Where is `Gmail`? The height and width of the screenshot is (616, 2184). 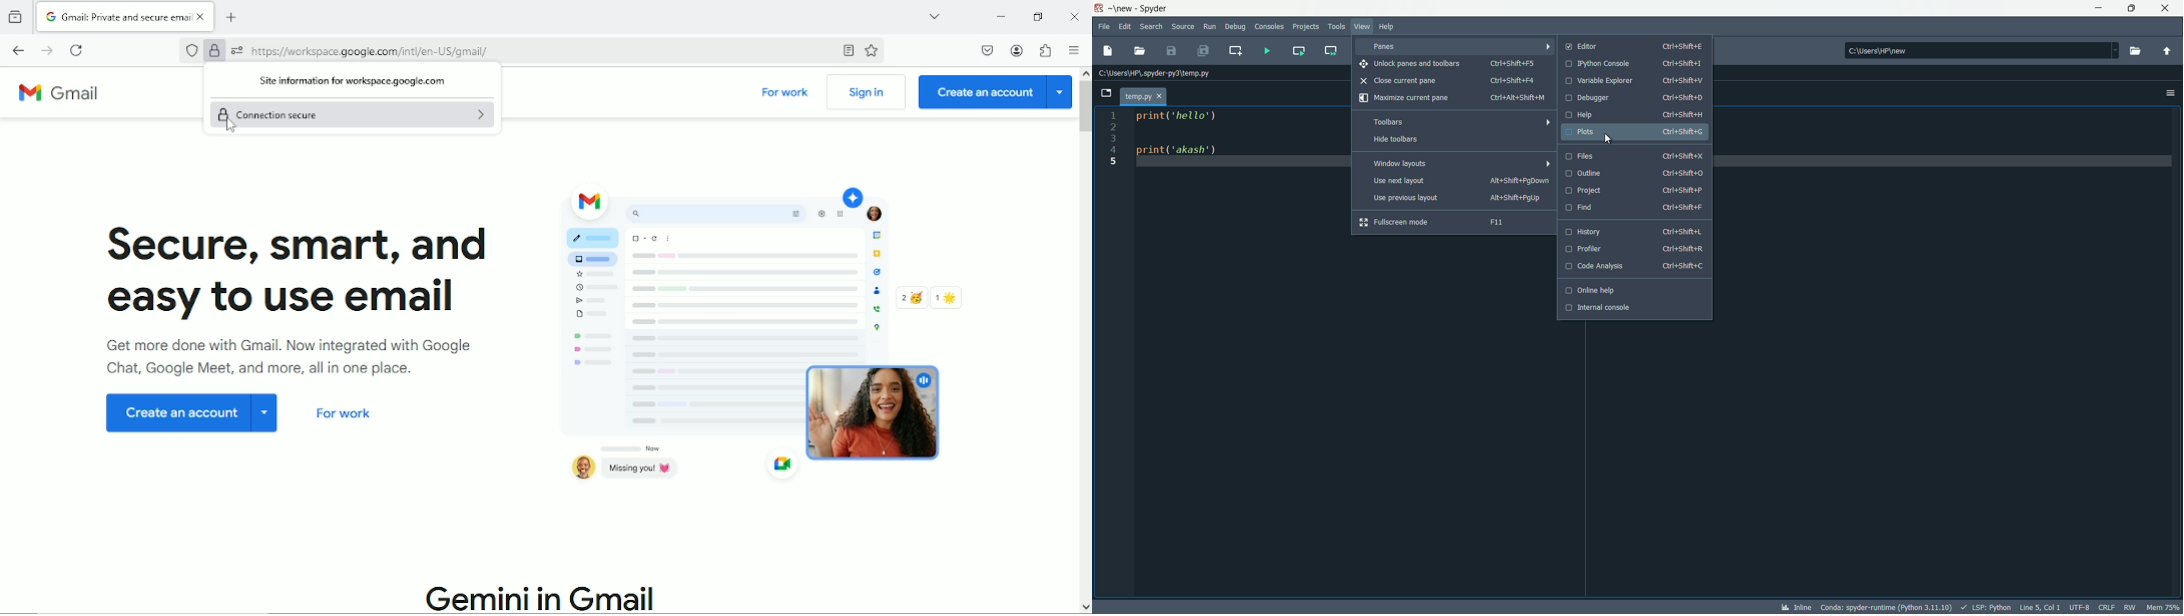 Gmail is located at coordinates (61, 92).